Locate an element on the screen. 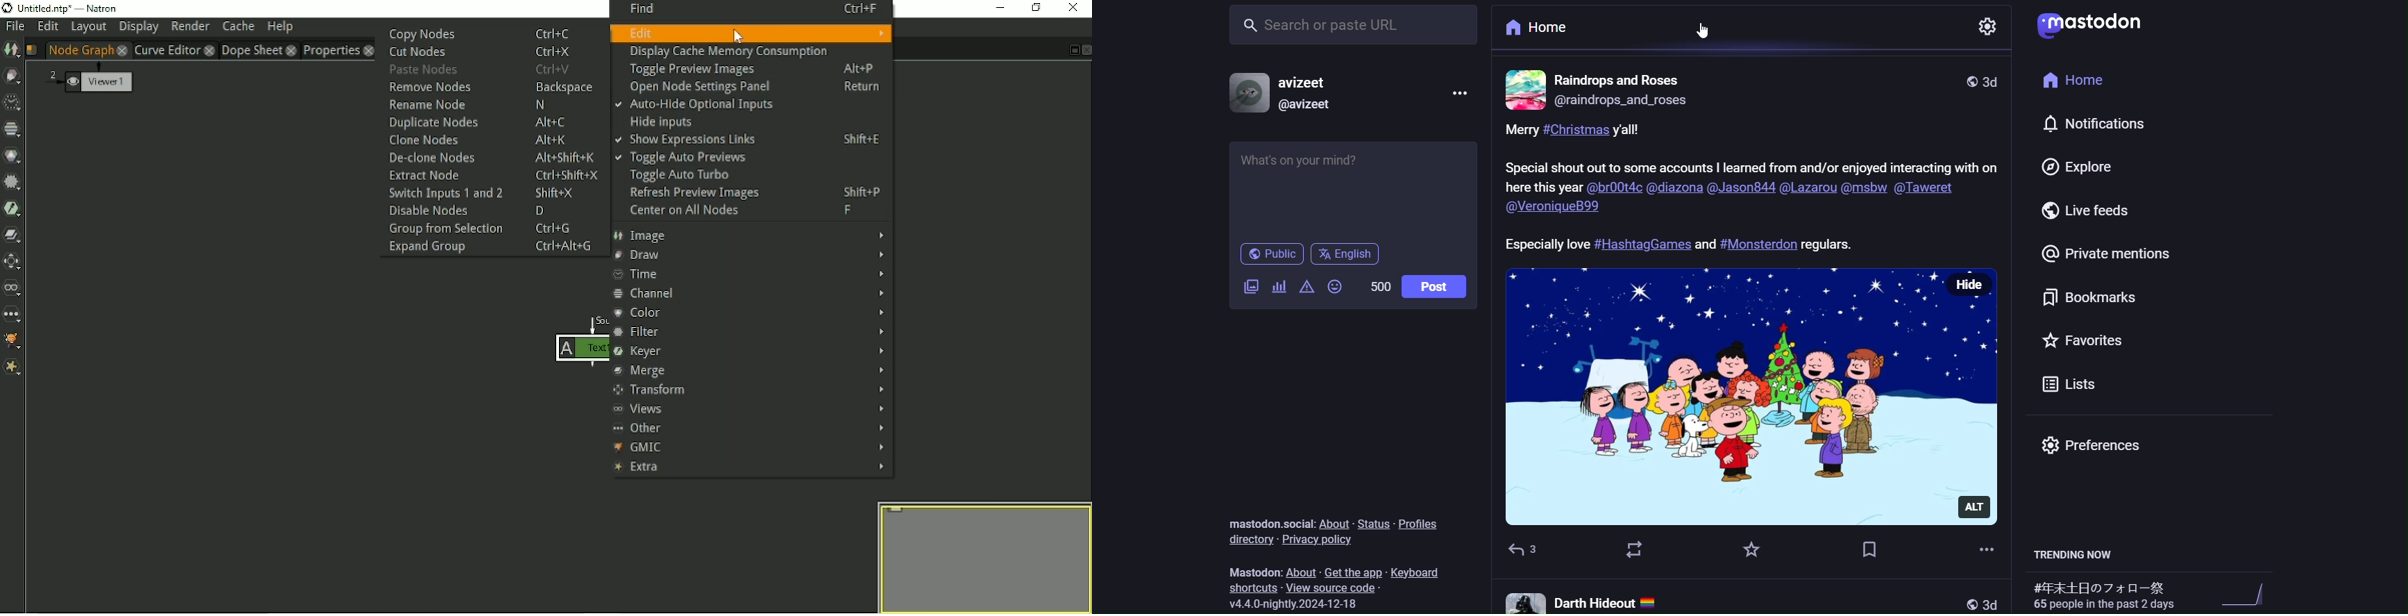  poll is located at coordinates (1277, 285).